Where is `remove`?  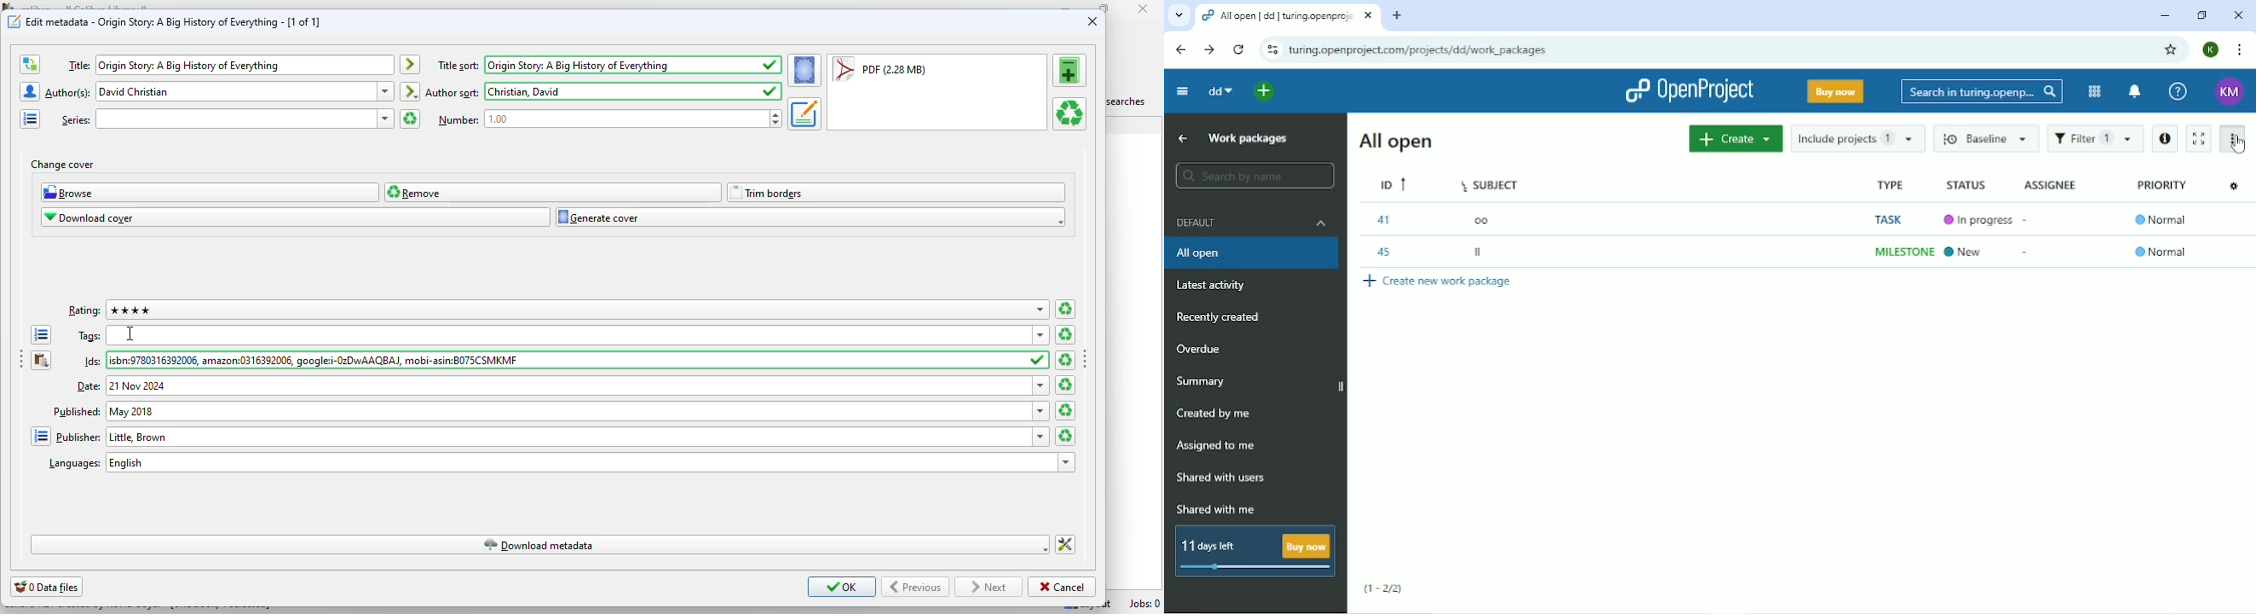 remove is located at coordinates (554, 192).